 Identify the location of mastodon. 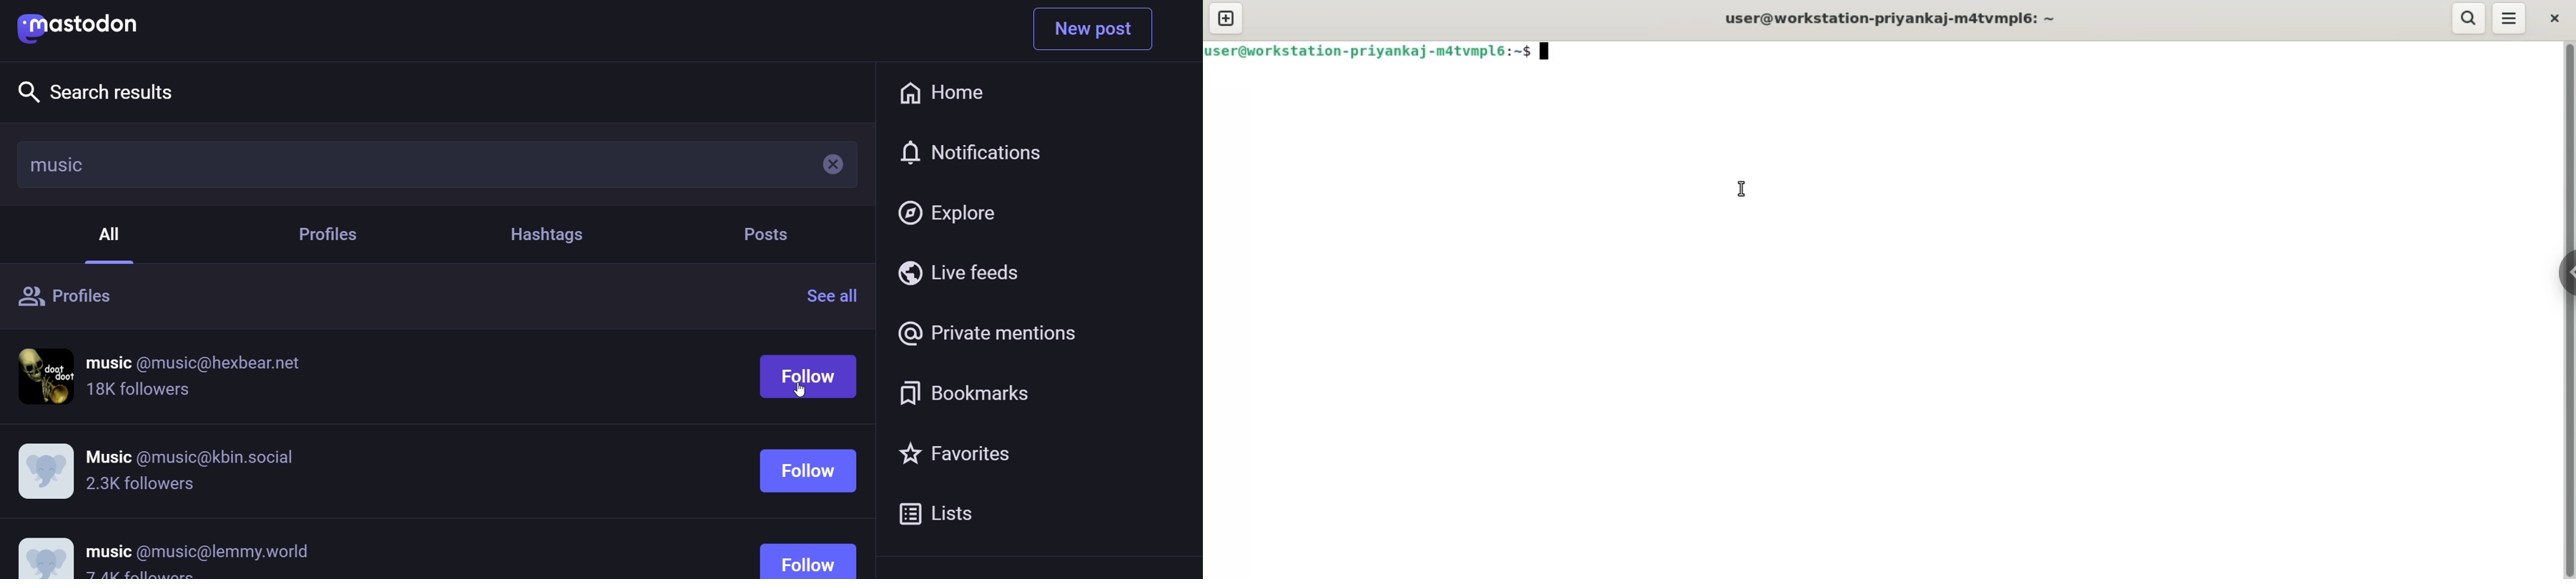
(84, 25).